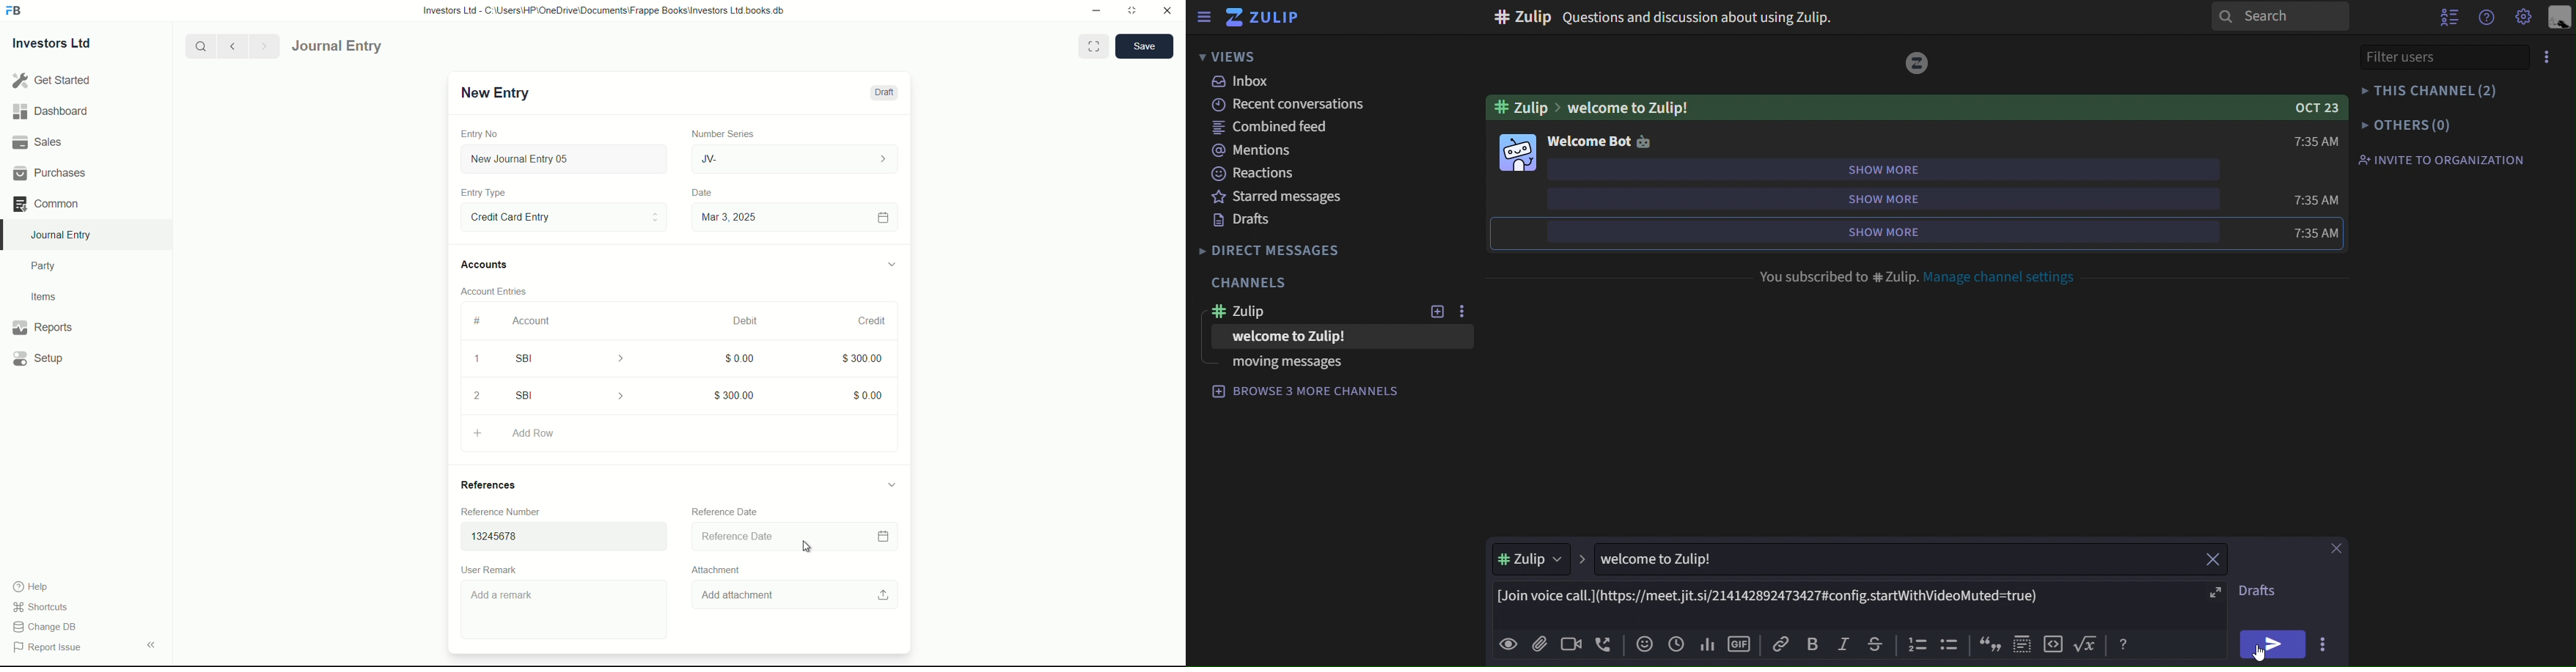 This screenshot has height=672, width=2576. I want to click on add emoji, so click(1645, 644).